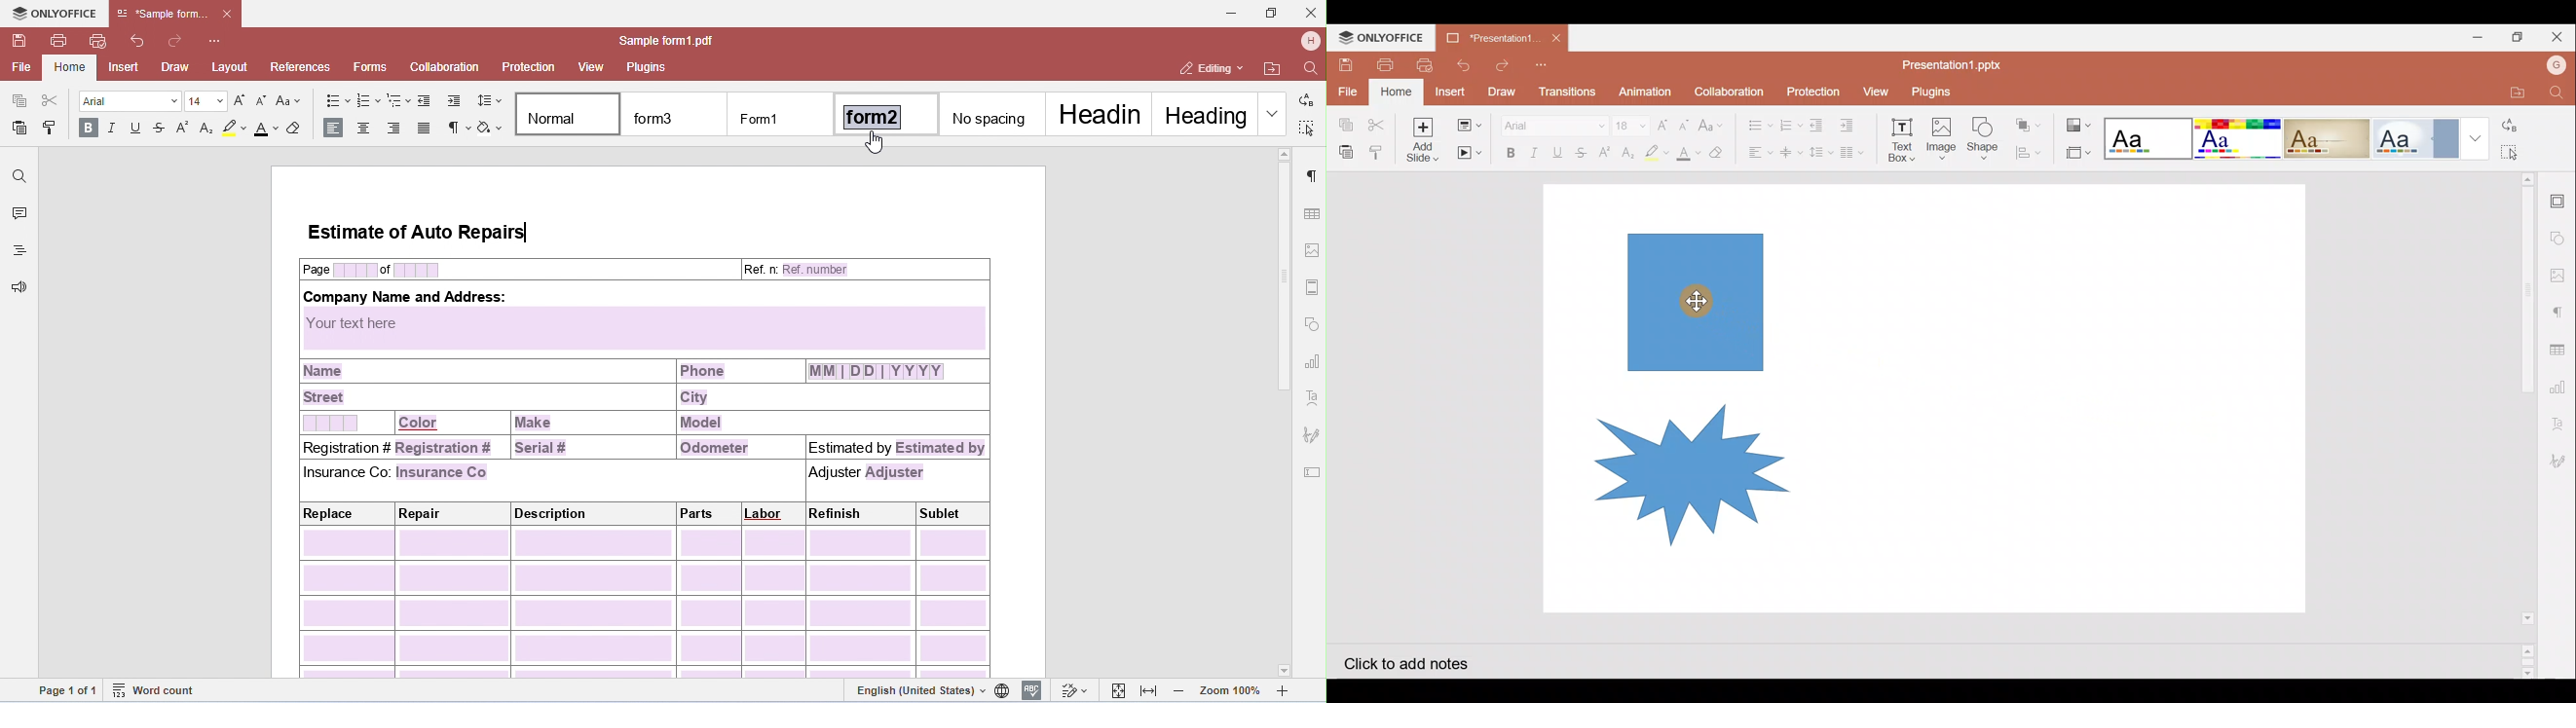 This screenshot has width=2576, height=728. What do you see at coordinates (1983, 133) in the screenshot?
I see `Insert shape` at bounding box center [1983, 133].